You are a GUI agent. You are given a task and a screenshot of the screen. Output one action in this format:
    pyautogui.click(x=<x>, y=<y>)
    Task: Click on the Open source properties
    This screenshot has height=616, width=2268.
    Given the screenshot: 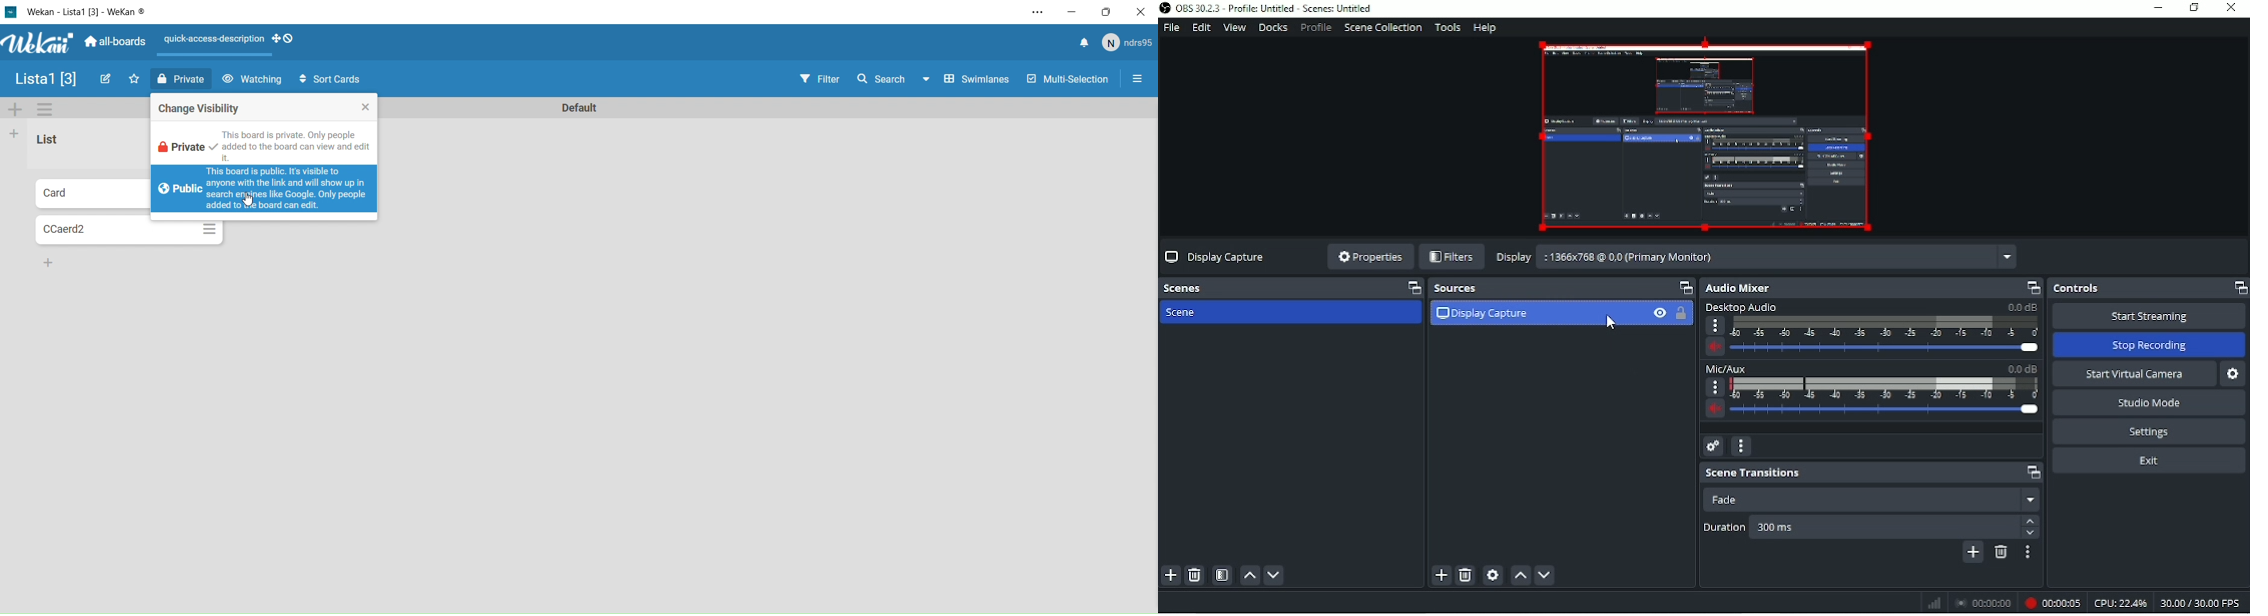 What is the action you would take?
    pyautogui.click(x=1493, y=575)
    